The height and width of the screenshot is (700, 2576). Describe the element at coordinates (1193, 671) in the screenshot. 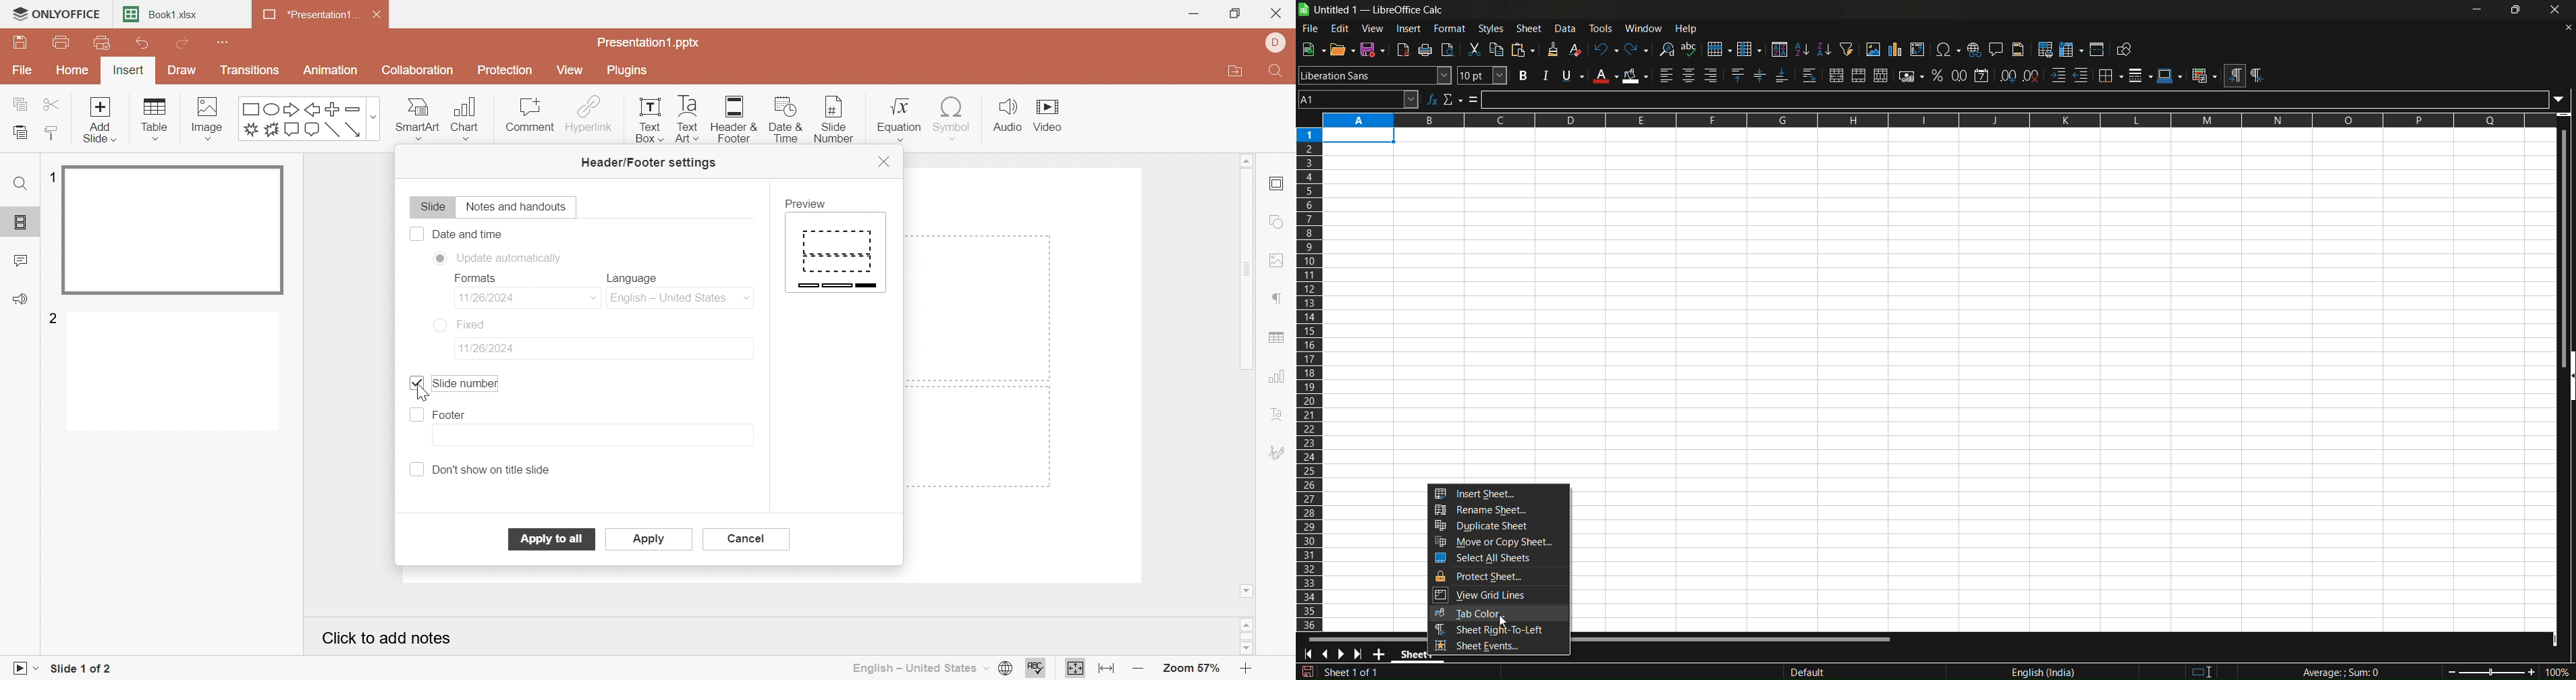

I see `Zoom 57%` at that location.